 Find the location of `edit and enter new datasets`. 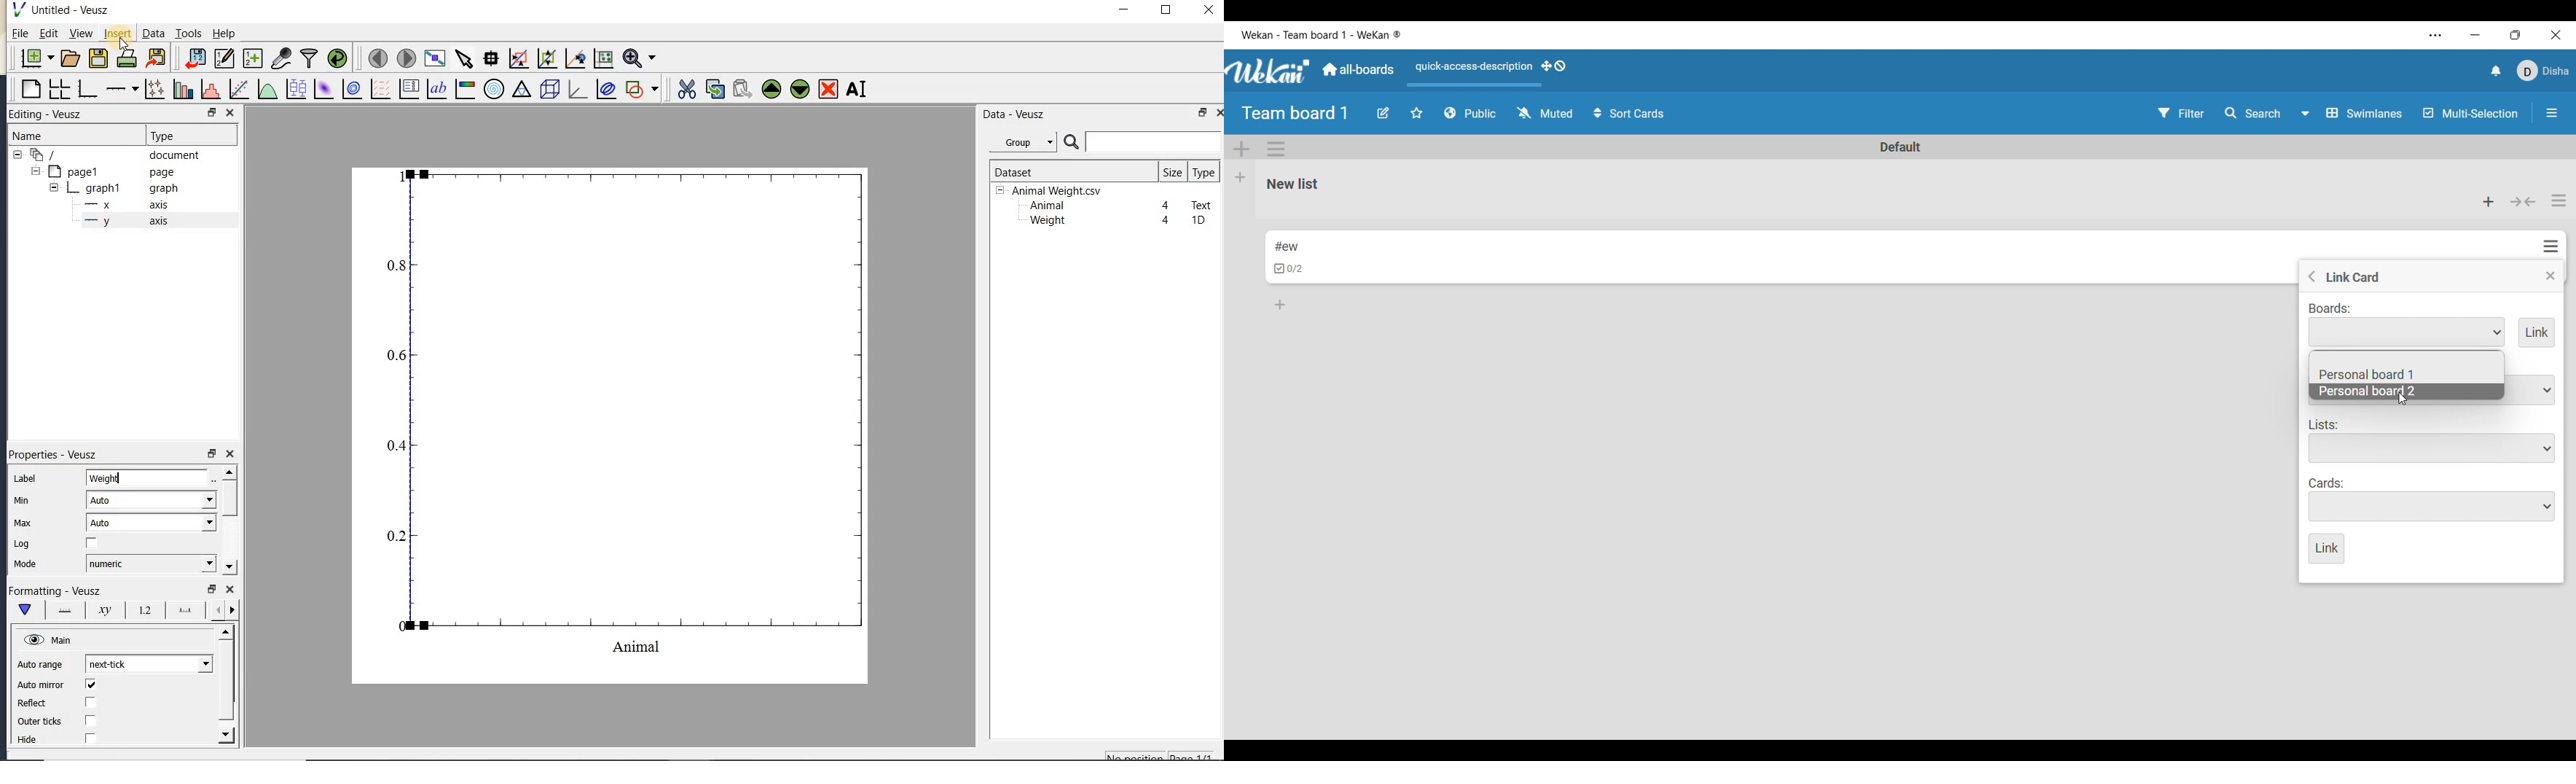

edit and enter new datasets is located at coordinates (224, 58).